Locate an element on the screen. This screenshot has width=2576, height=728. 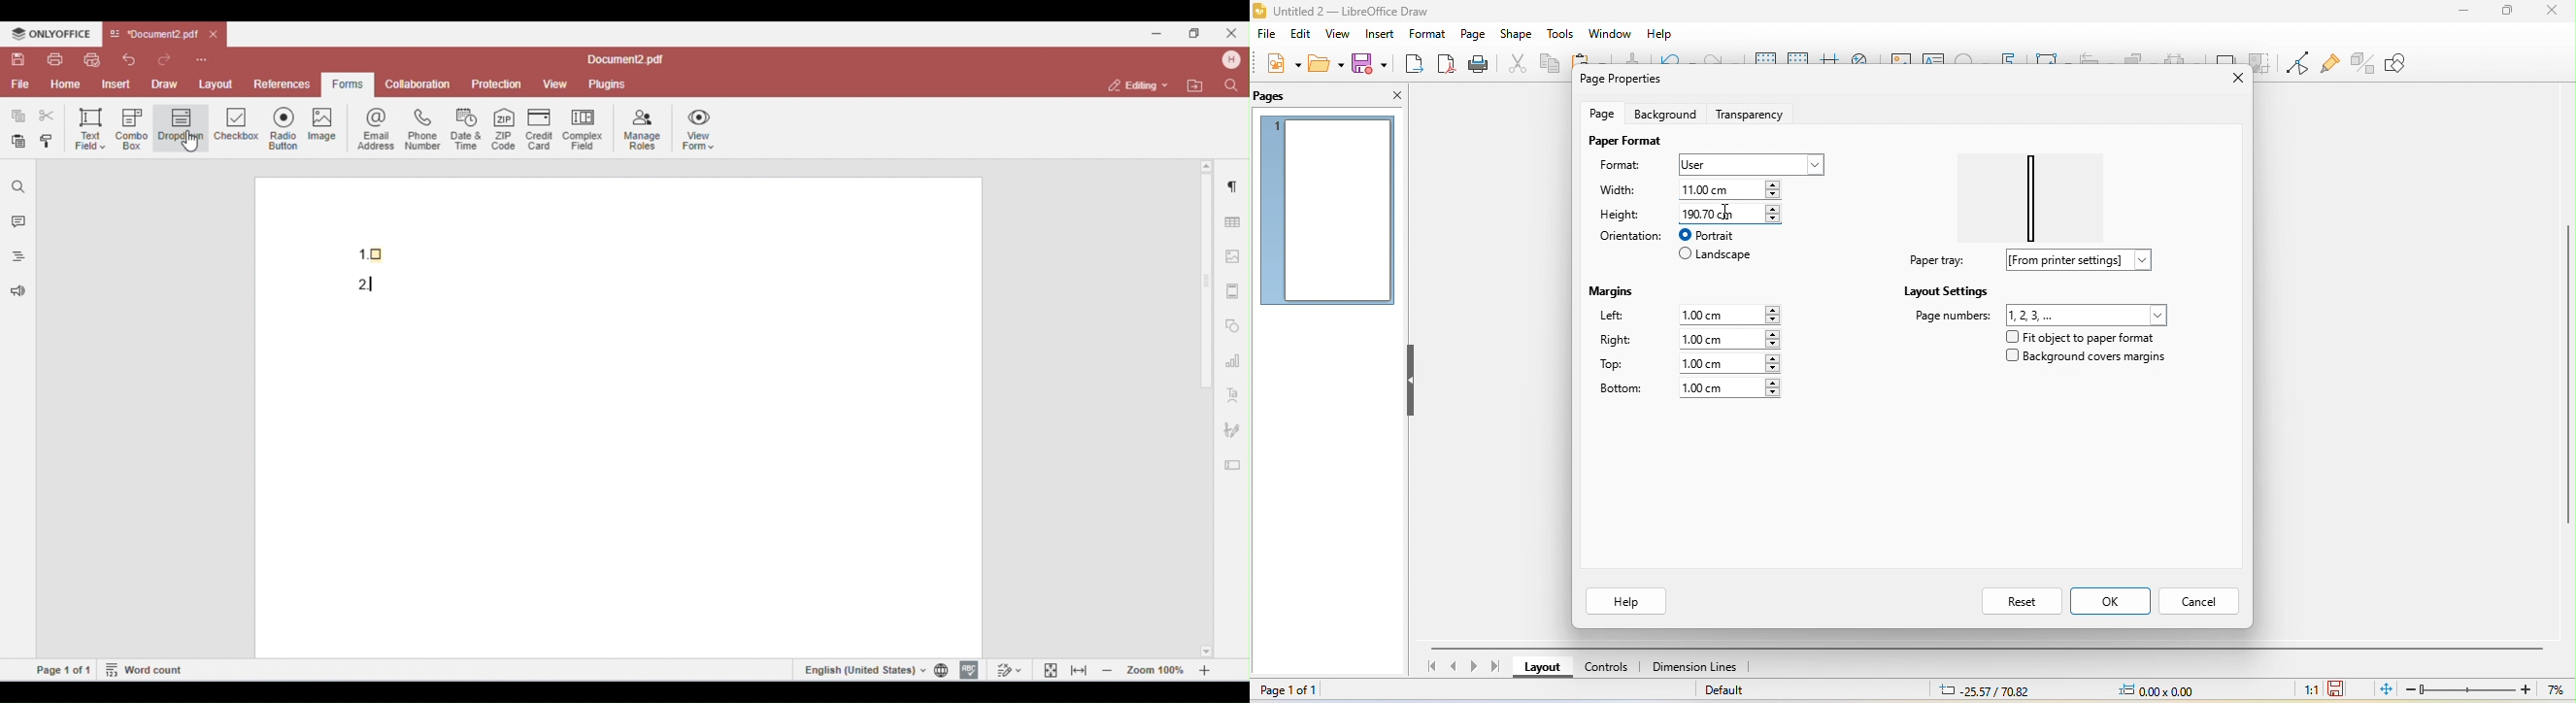
insert is located at coordinates (1378, 35).